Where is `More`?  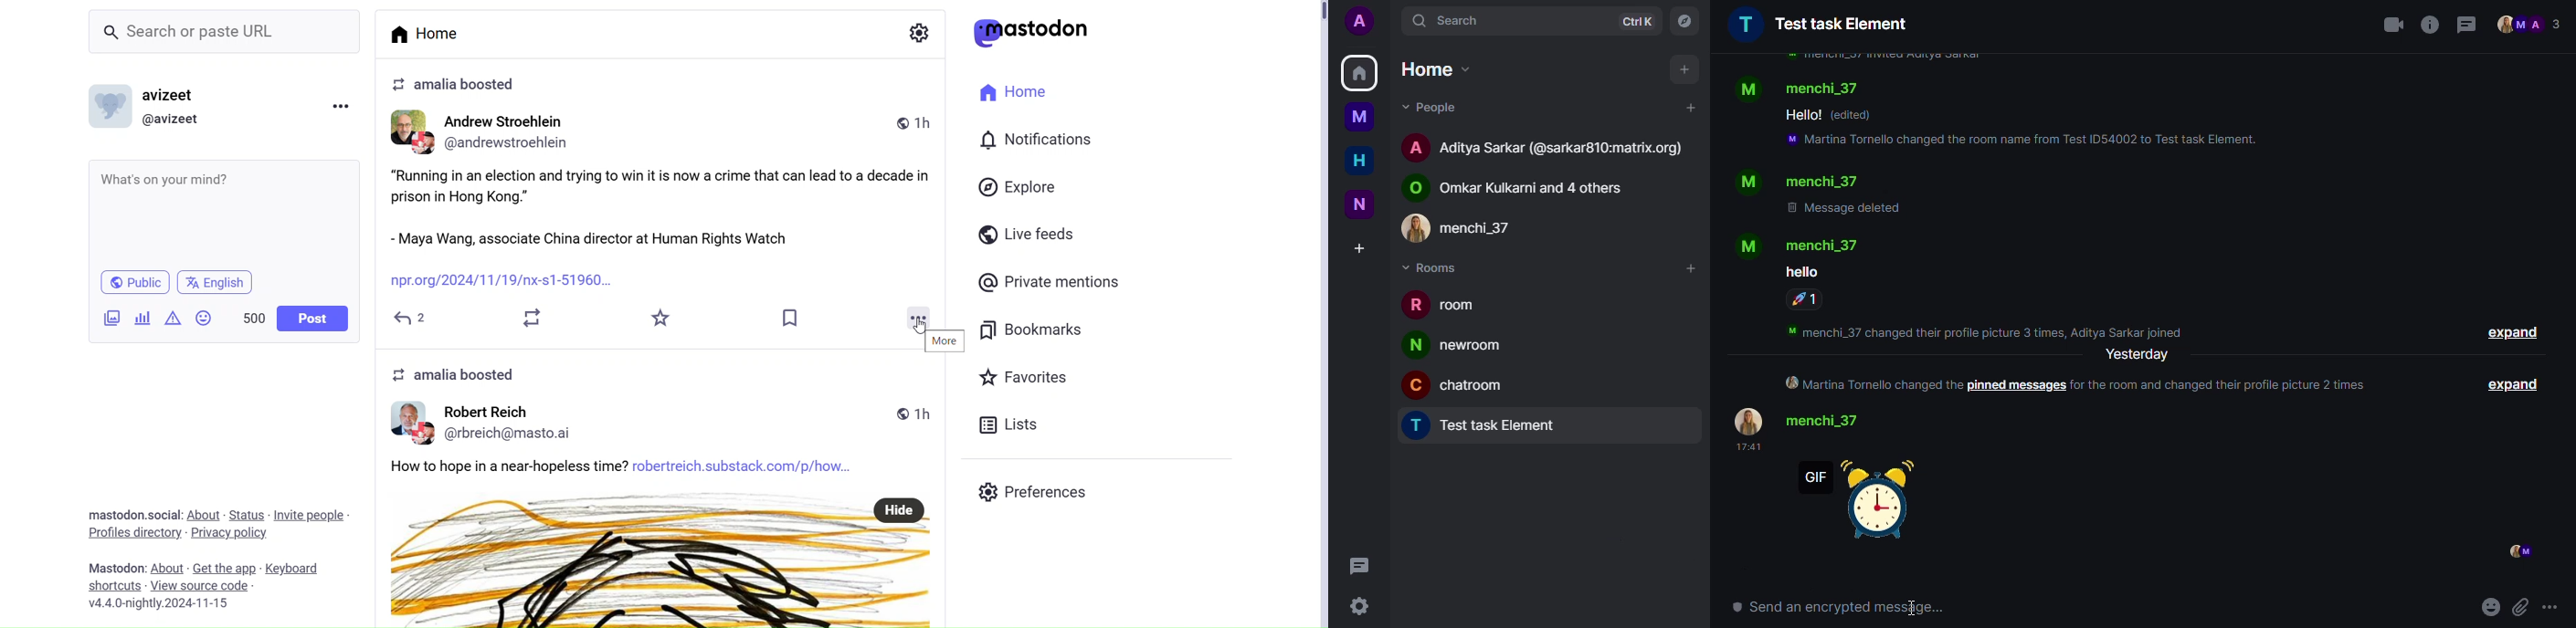
More is located at coordinates (916, 317).